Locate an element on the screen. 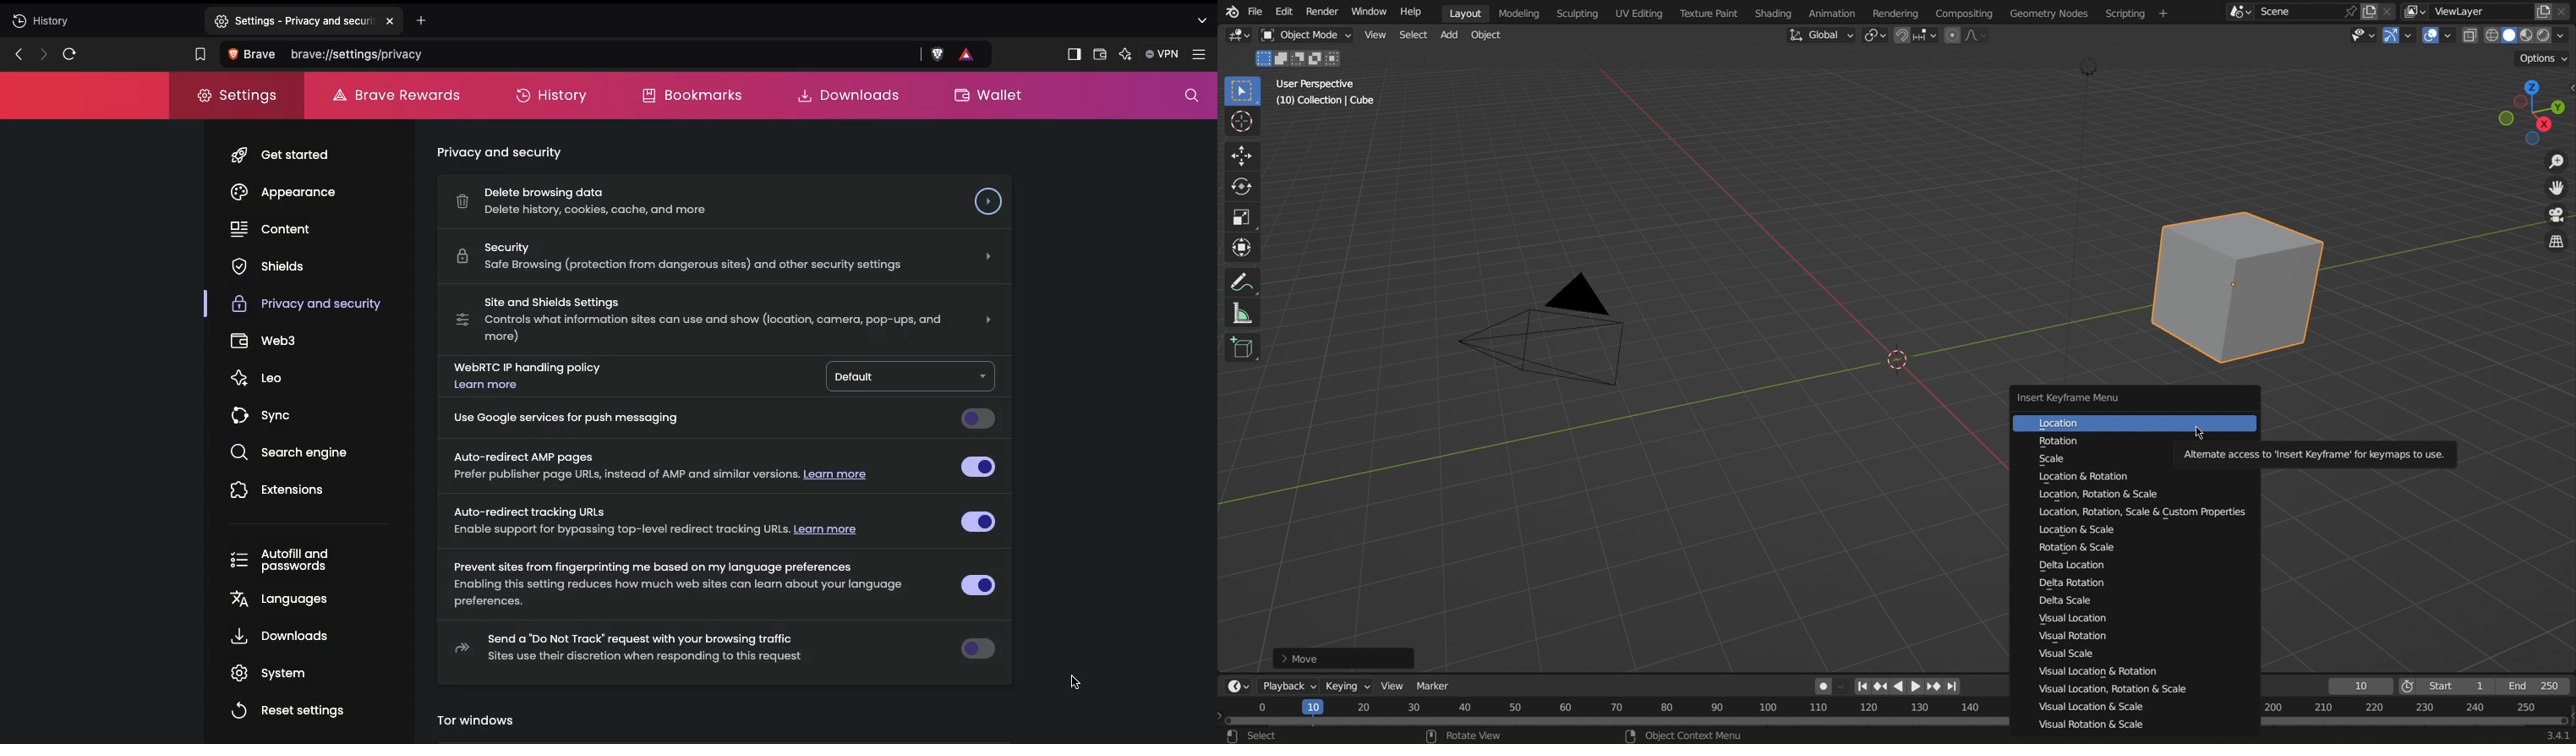 Image resolution: width=2576 pixels, height=756 pixels. Location & Scale is located at coordinates (2078, 531).